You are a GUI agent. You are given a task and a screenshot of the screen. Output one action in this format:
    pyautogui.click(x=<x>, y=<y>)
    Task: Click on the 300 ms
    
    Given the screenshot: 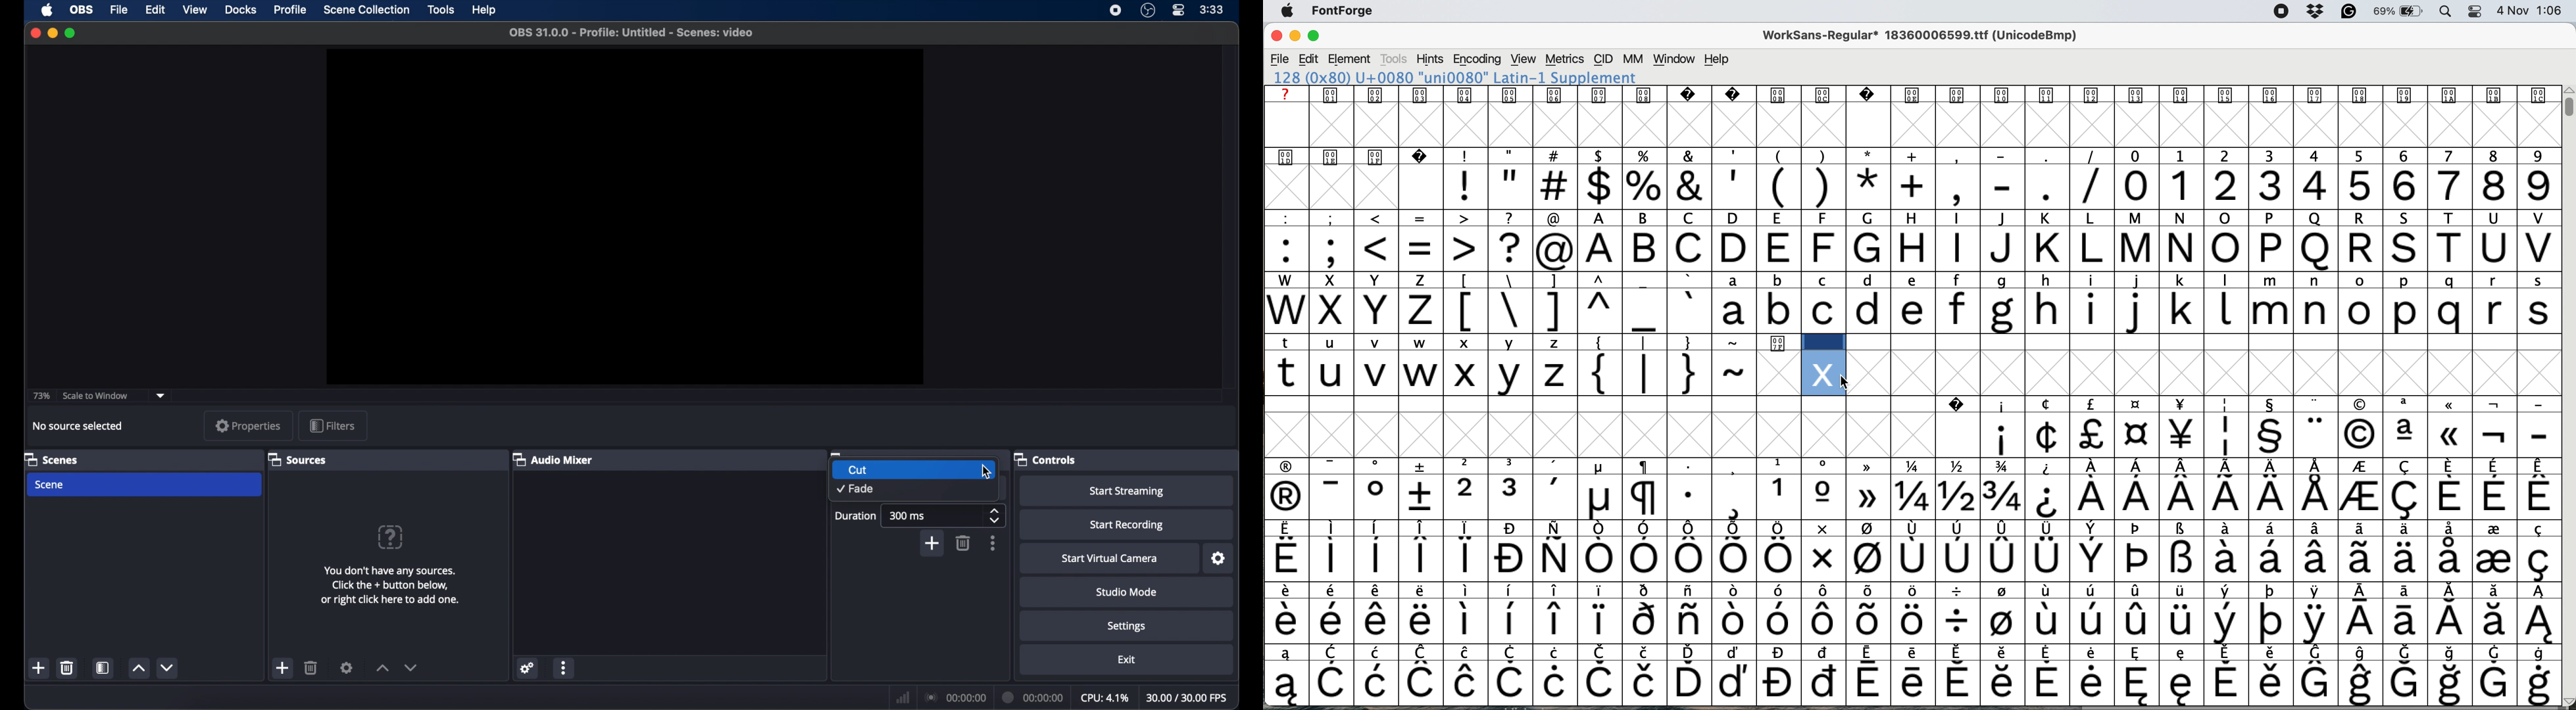 What is the action you would take?
    pyautogui.click(x=907, y=515)
    